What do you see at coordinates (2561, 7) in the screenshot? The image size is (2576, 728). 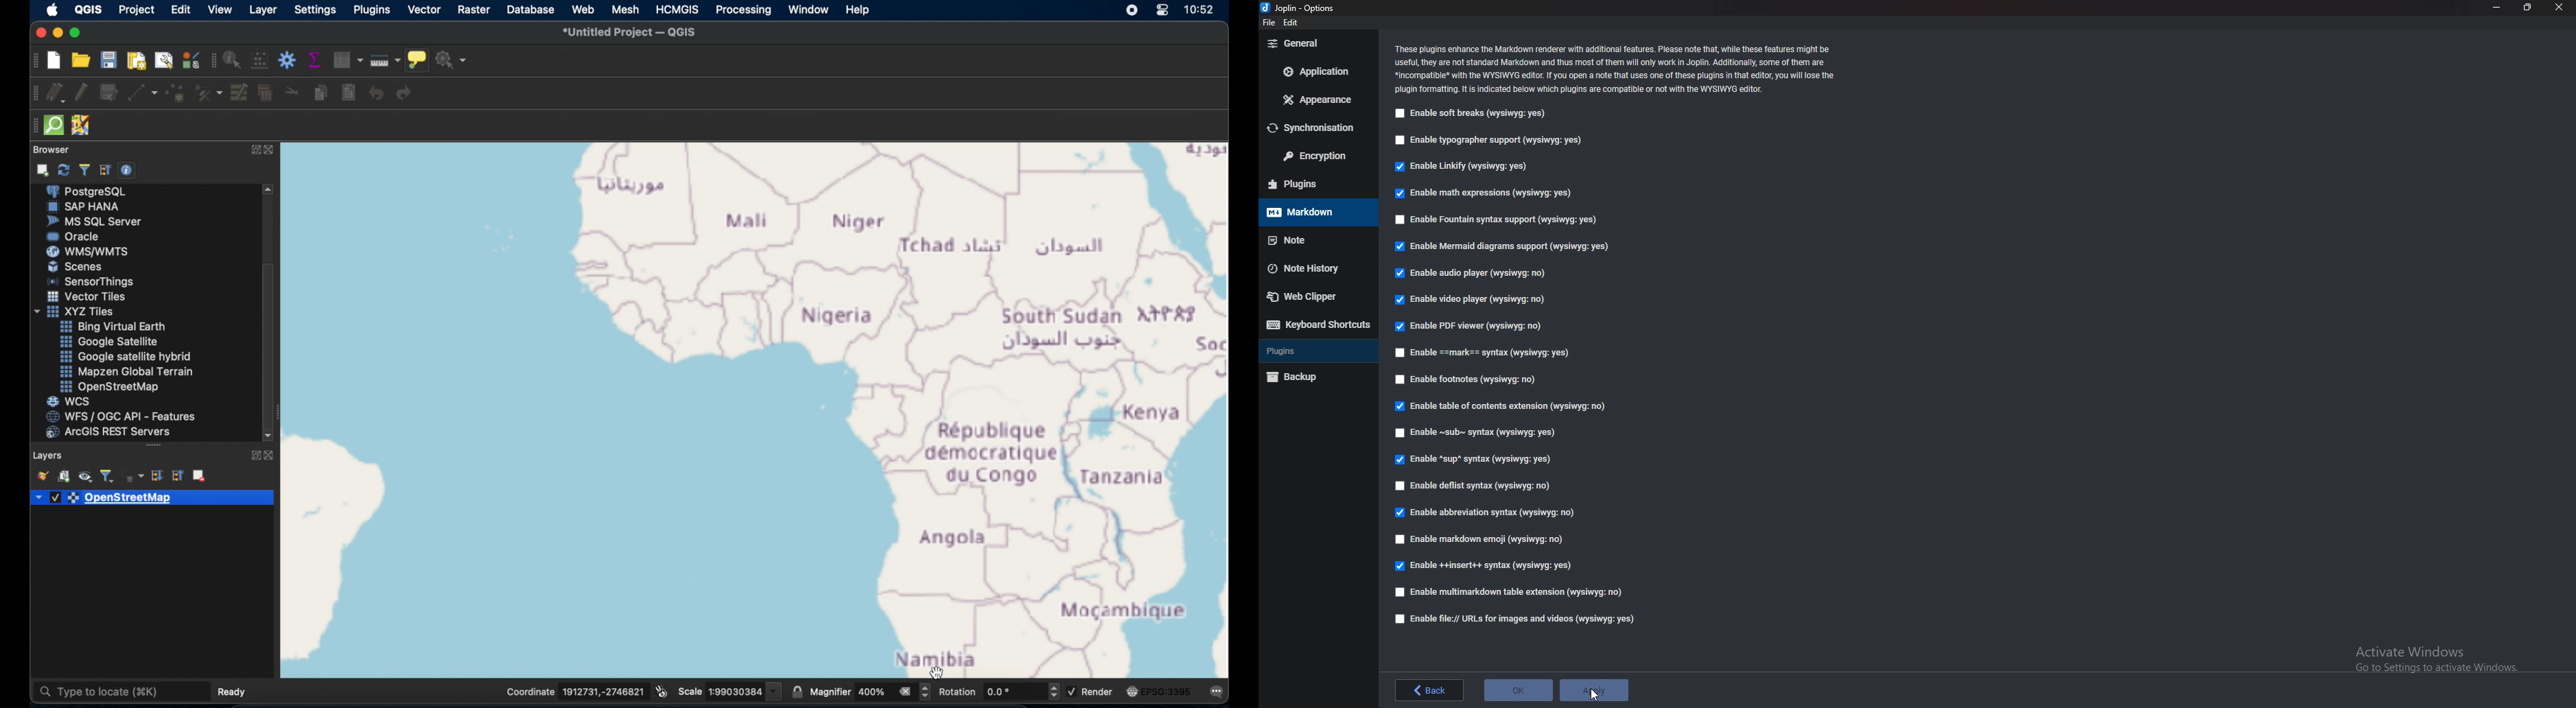 I see `close` at bounding box center [2561, 7].